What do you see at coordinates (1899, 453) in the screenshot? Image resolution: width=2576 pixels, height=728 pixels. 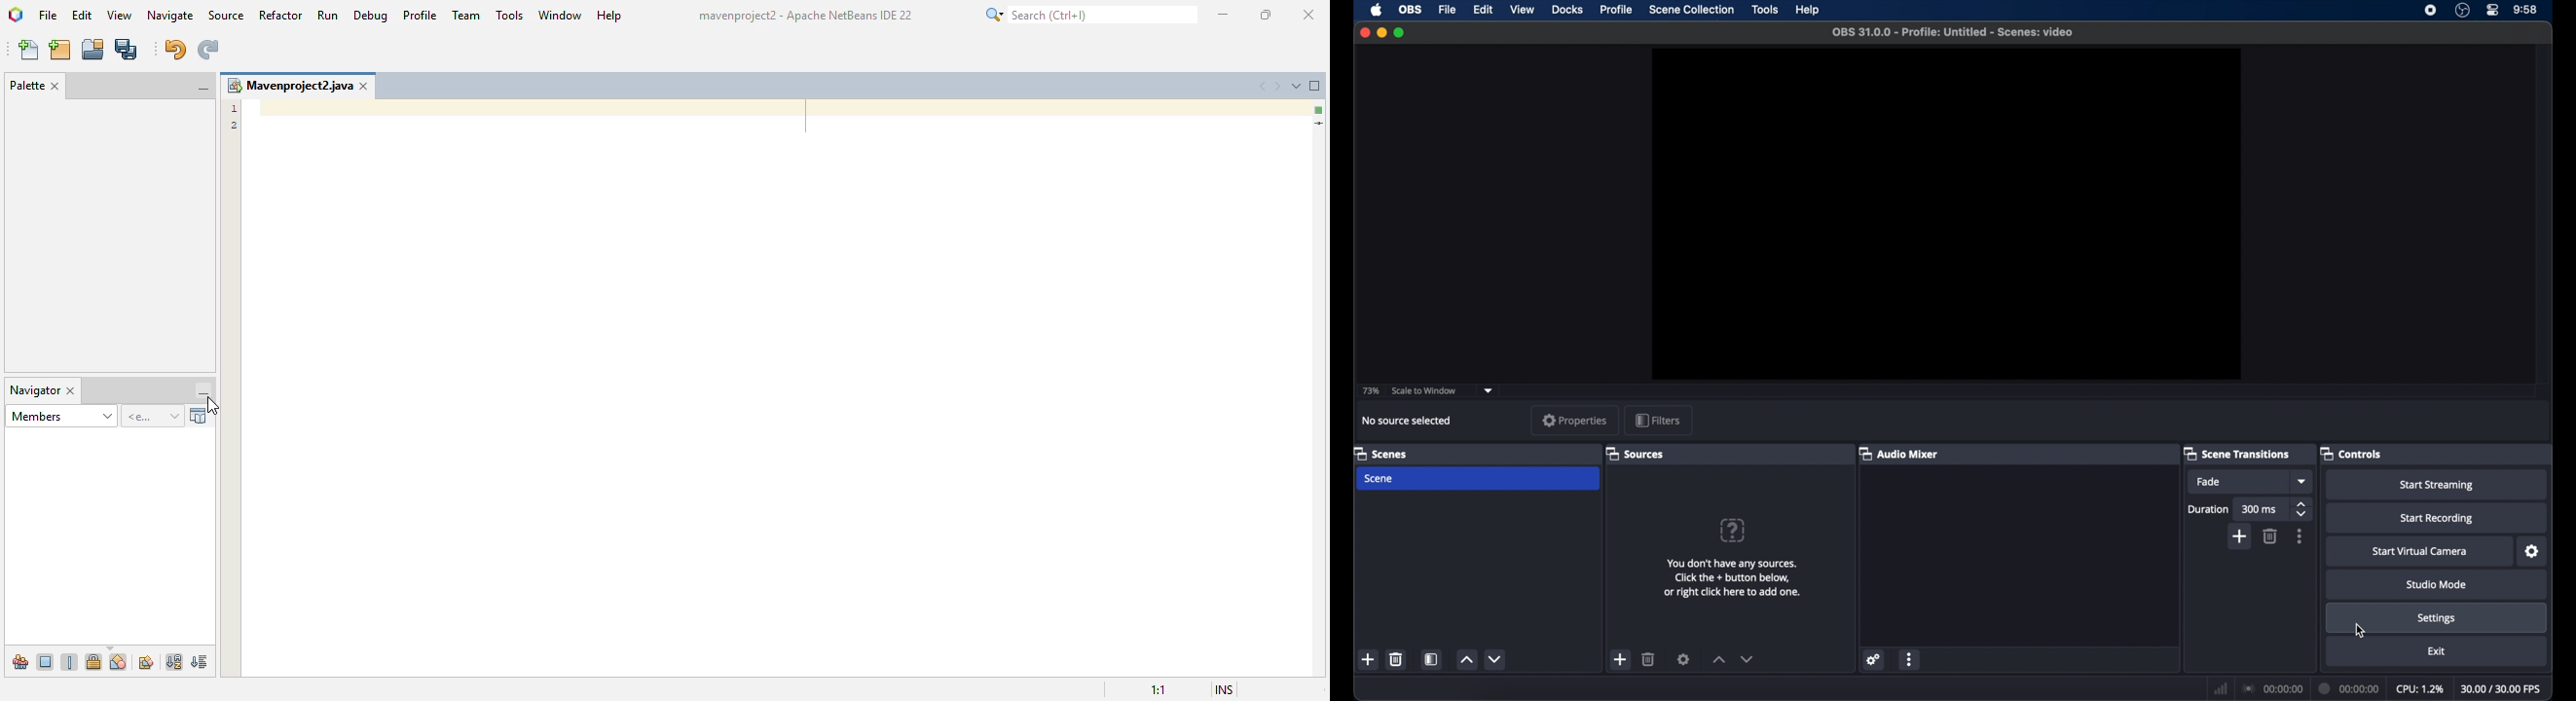 I see `audio mixer` at bounding box center [1899, 453].